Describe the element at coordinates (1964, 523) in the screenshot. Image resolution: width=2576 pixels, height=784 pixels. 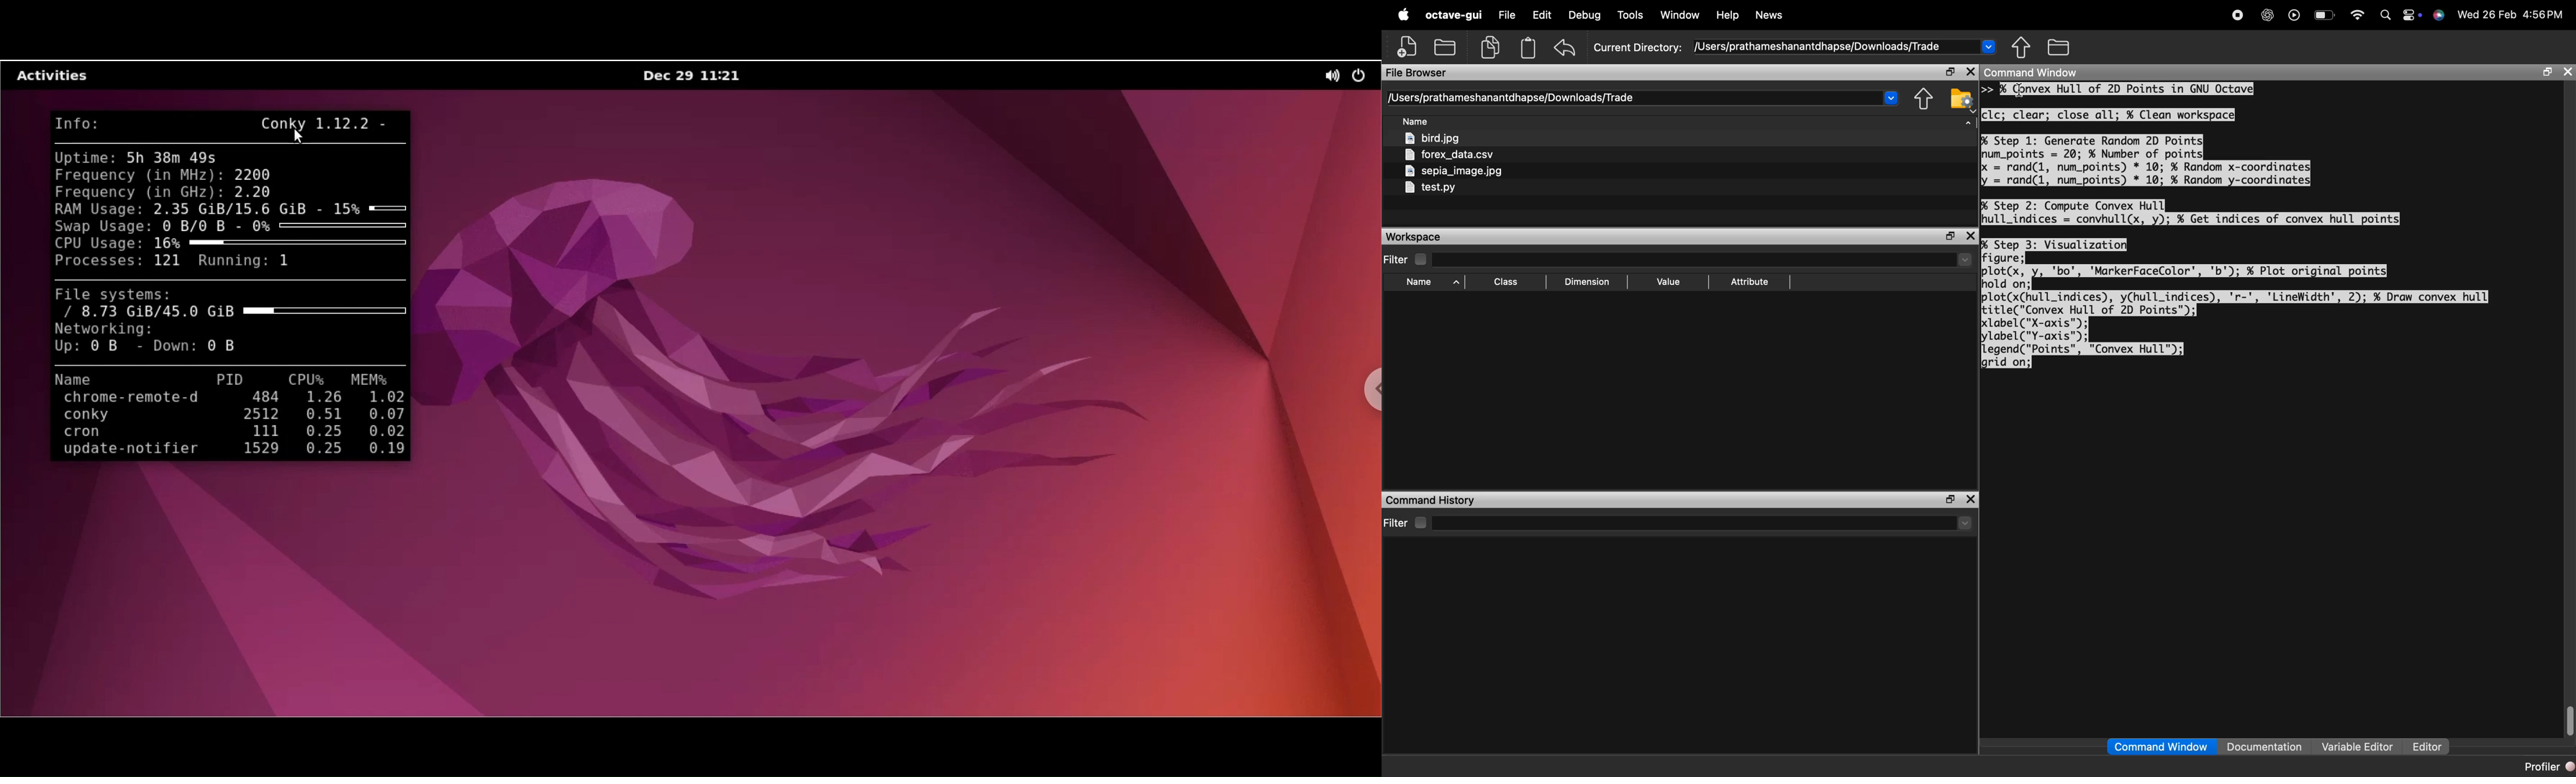
I see `drop-down ` at that location.